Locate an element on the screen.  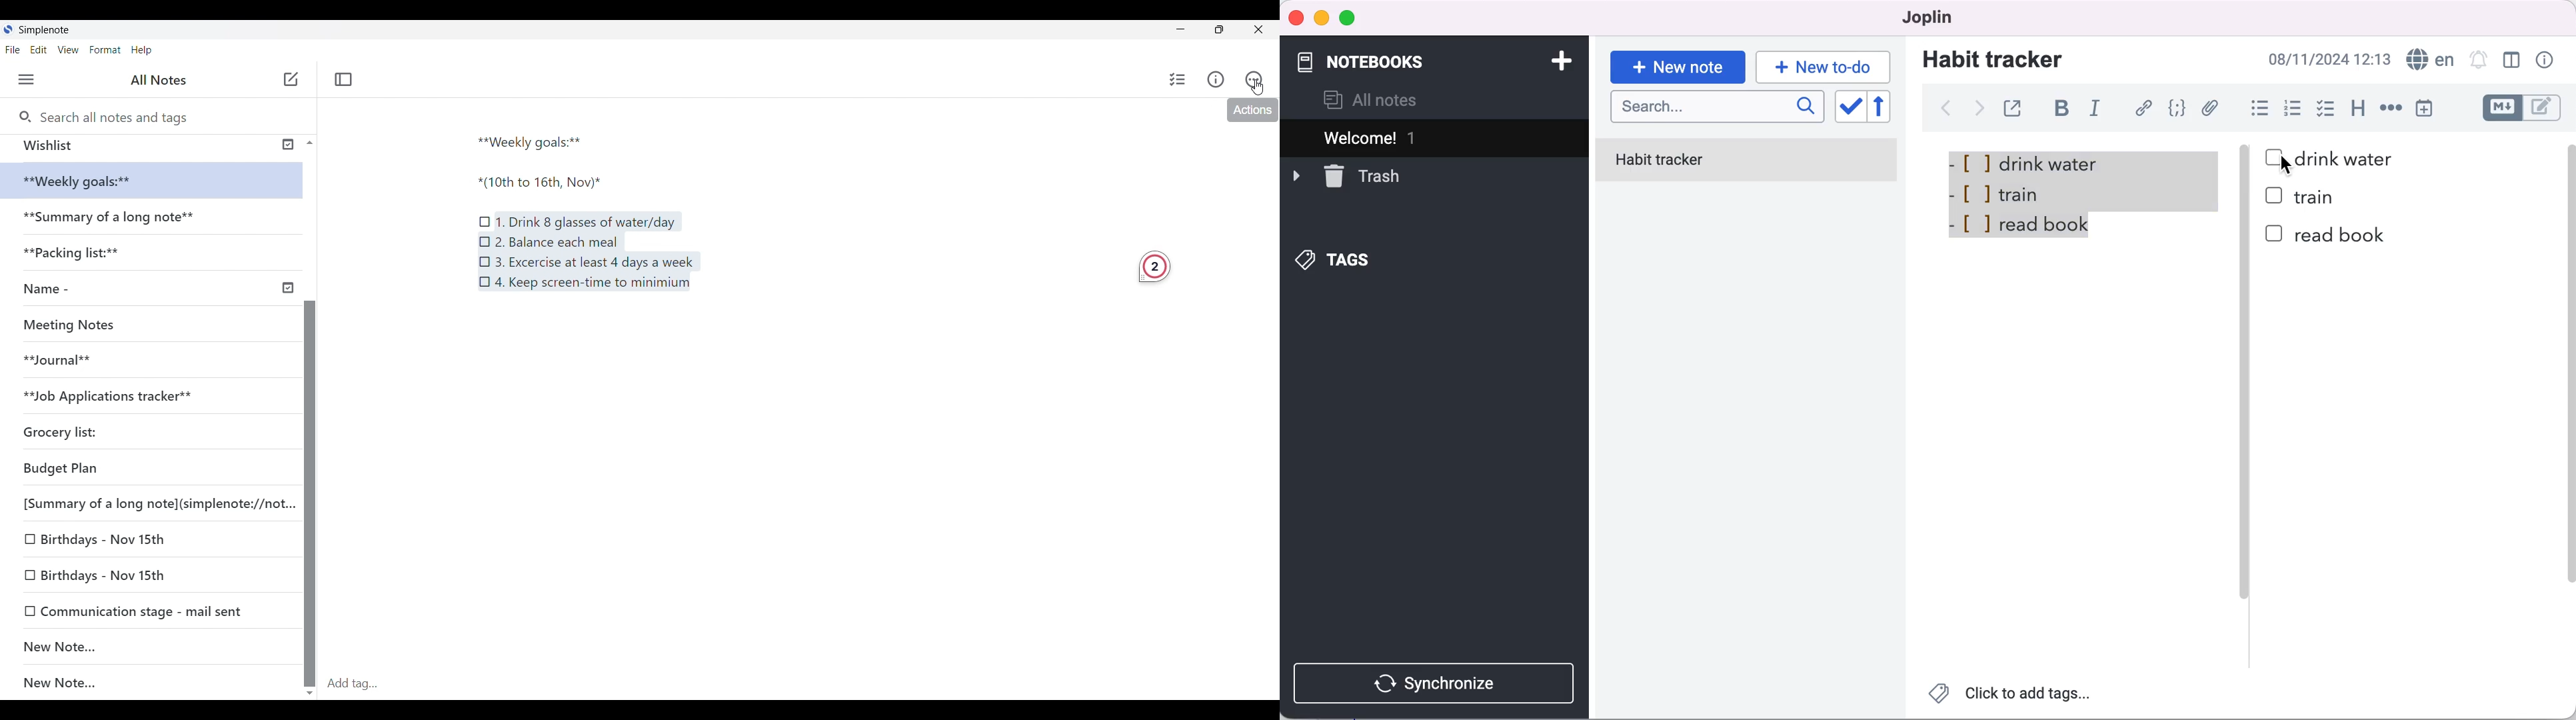
maximize is located at coordinates (1350, 19).